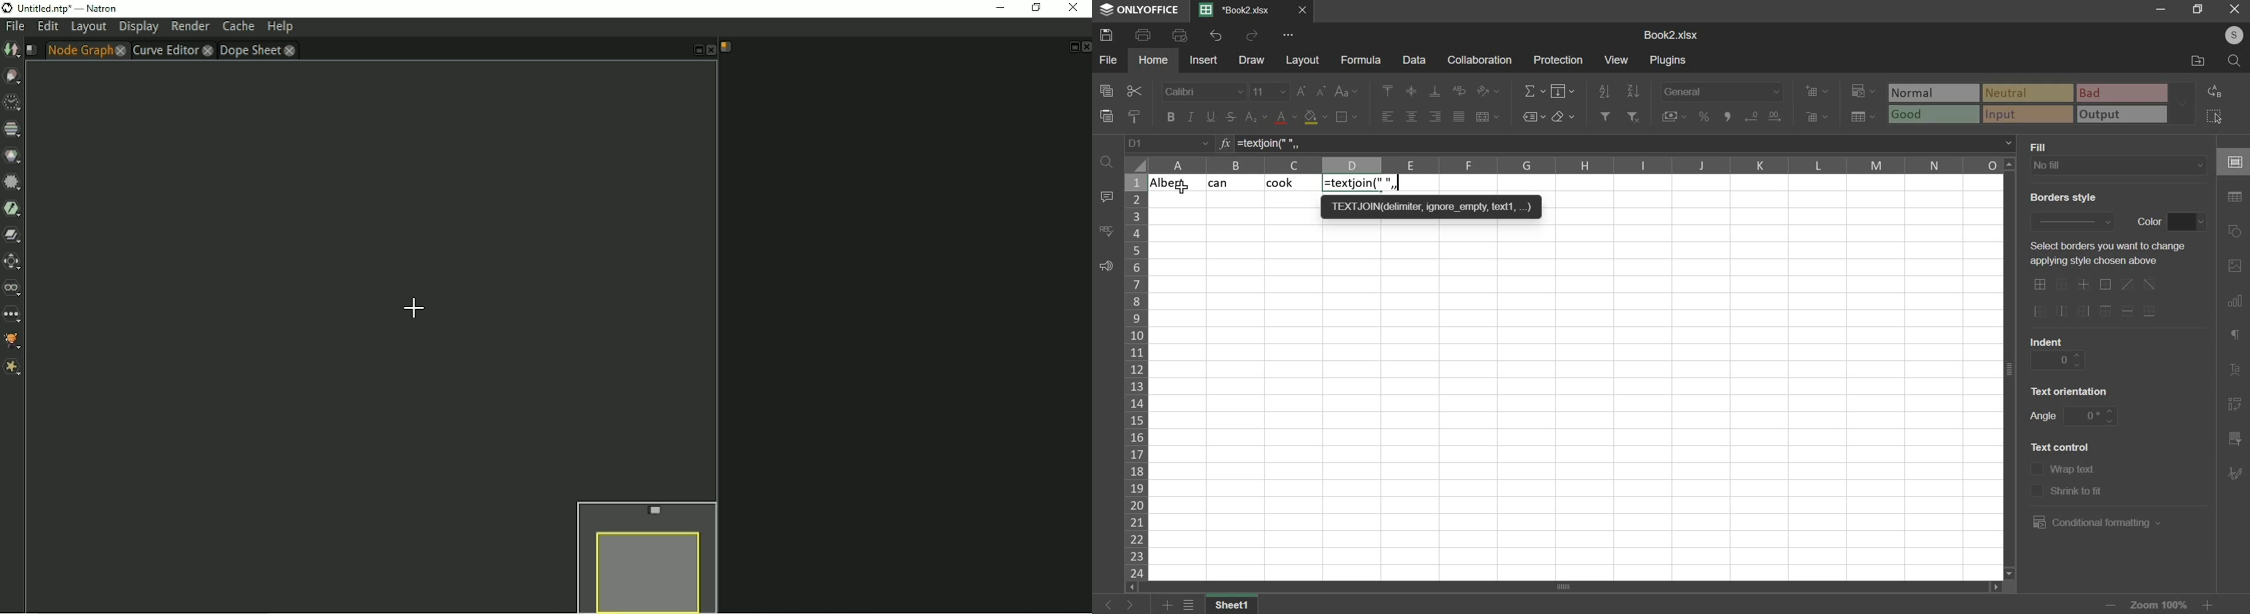 The height and width of the screenshot is (616, 2268). Describe the element at coordinates (1290, 35) in the screenshot. I see `view more` at that location.